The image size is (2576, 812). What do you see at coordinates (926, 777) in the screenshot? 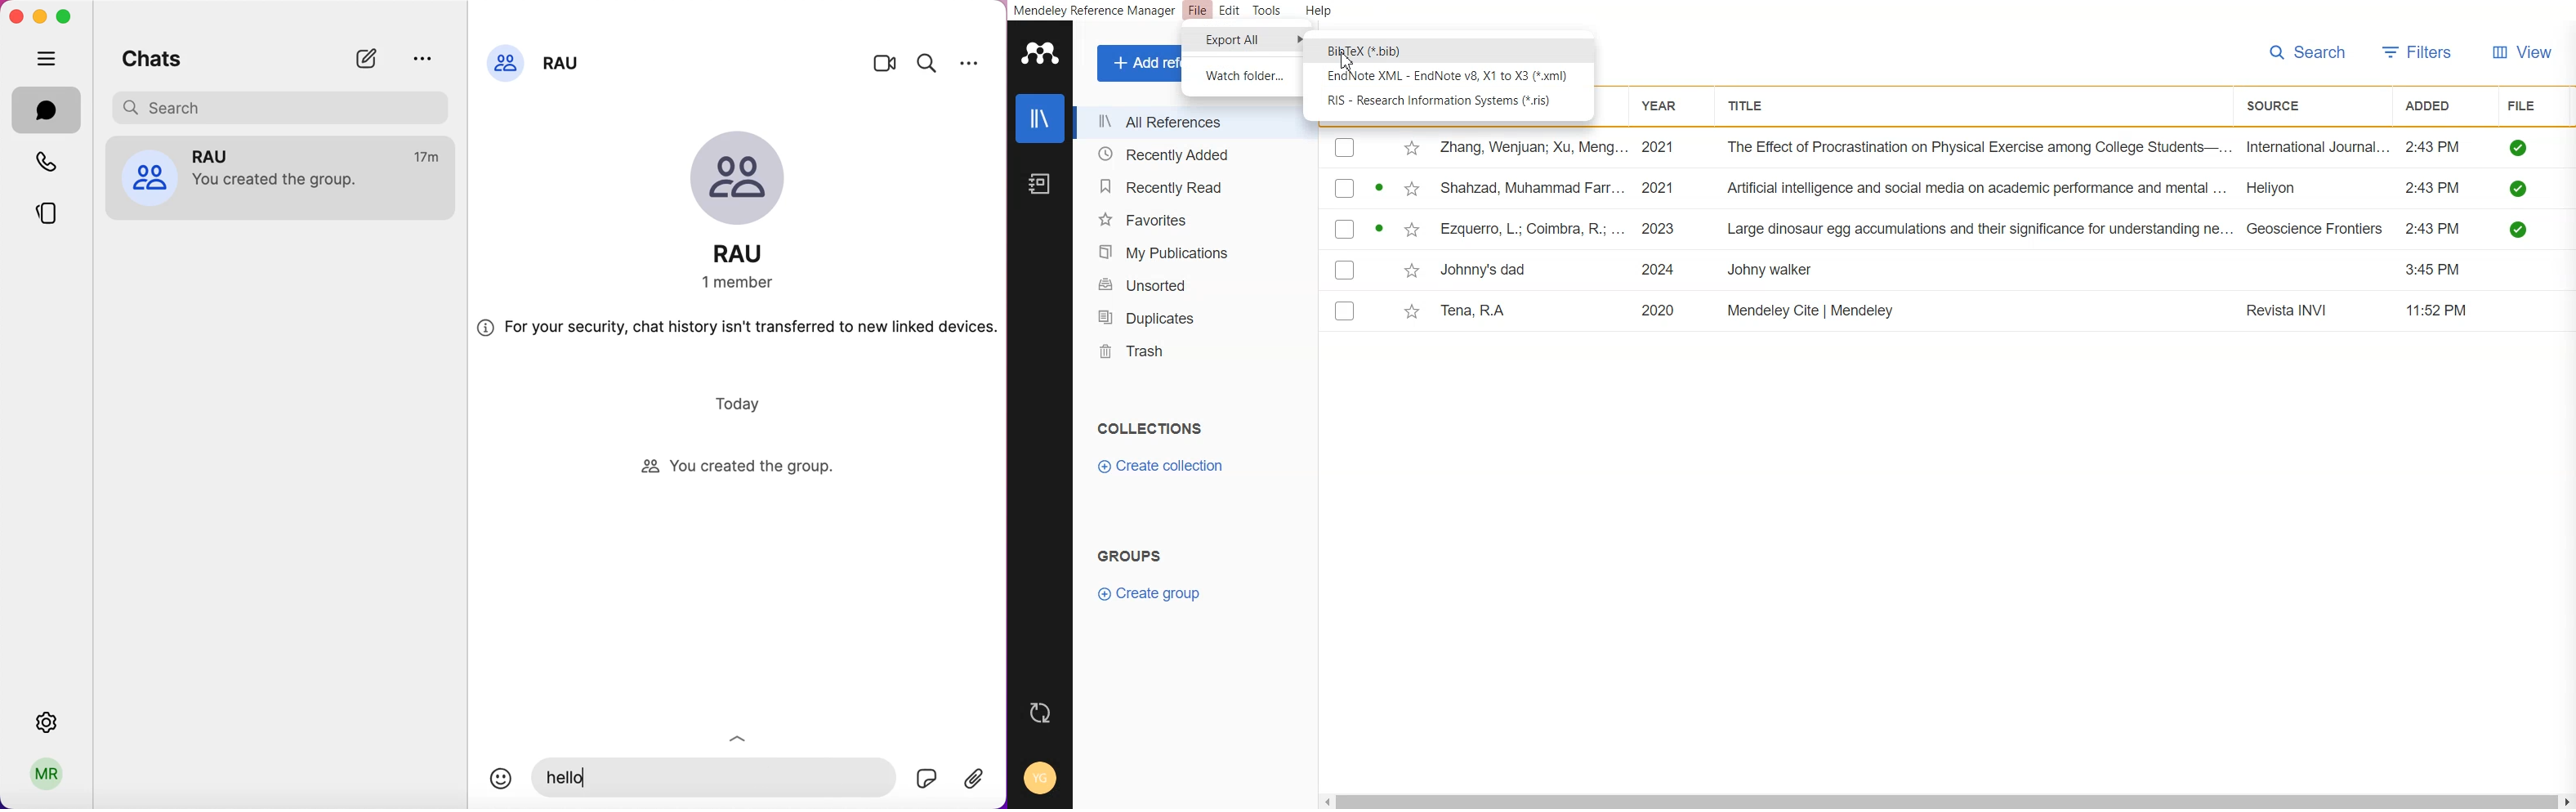
I see `record audio` at bounding box center [926, 777].